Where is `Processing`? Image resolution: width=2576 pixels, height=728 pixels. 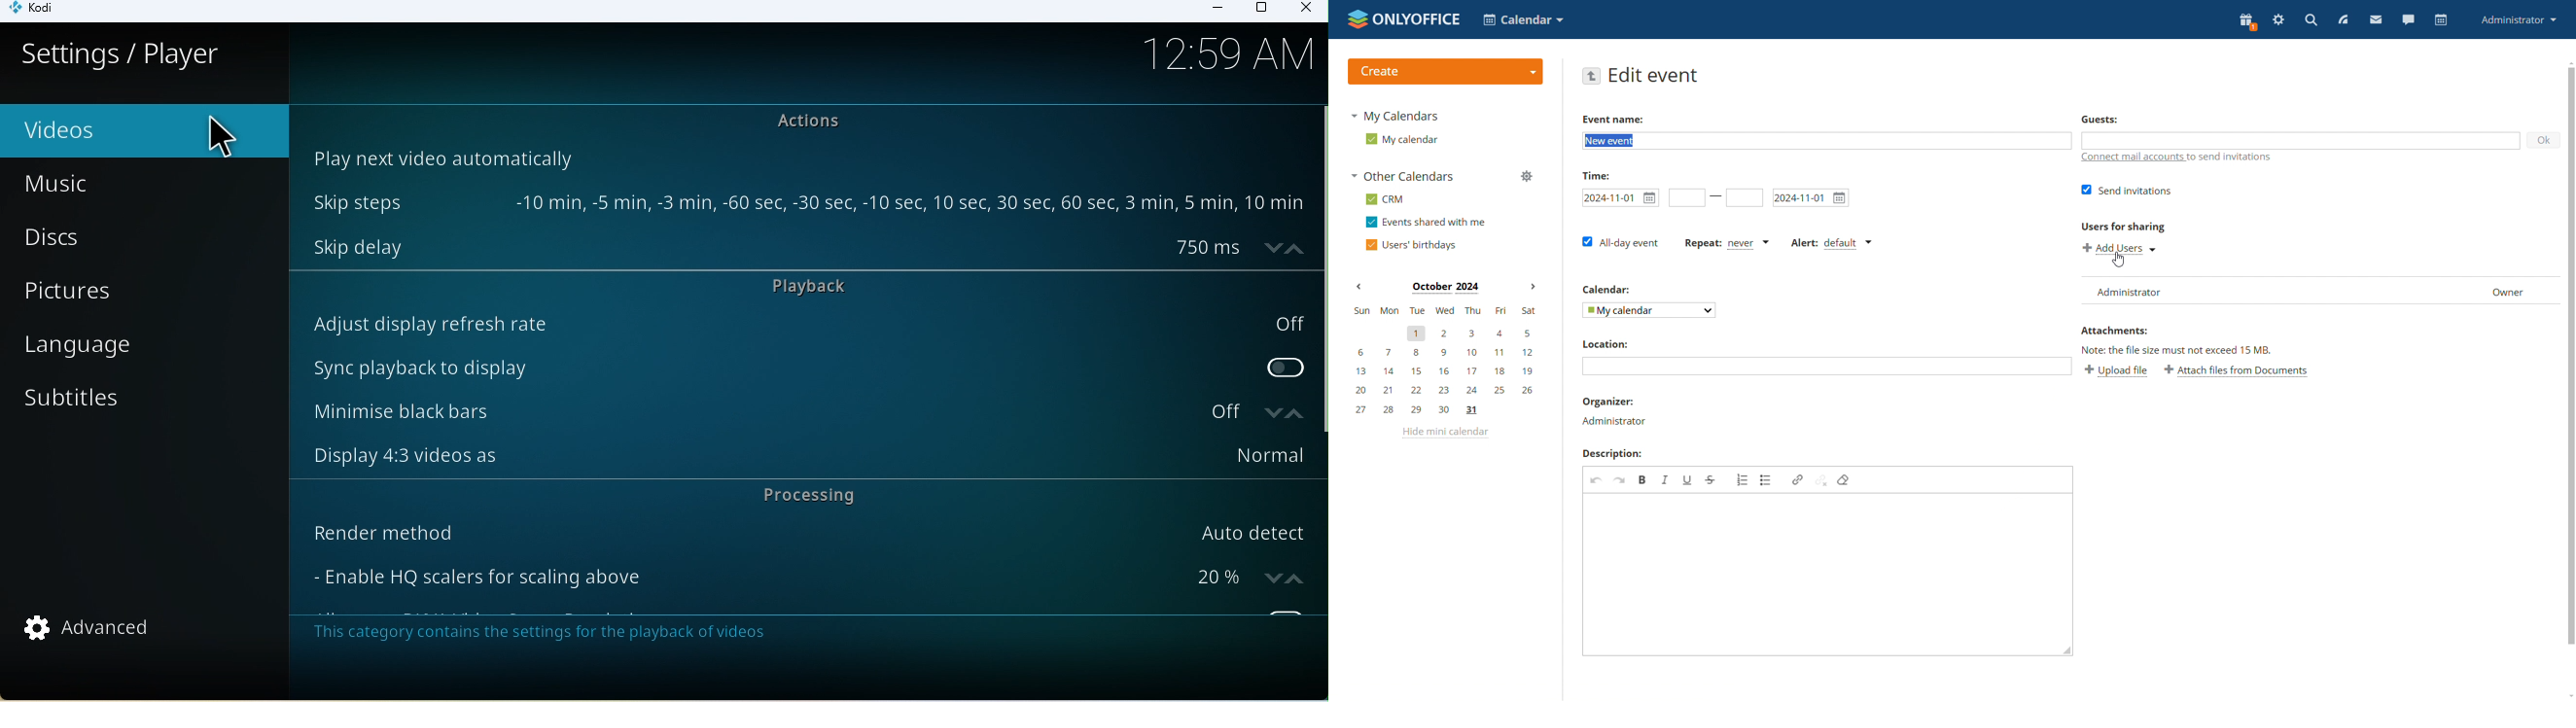 Processing is located at coordinates (803, 496).